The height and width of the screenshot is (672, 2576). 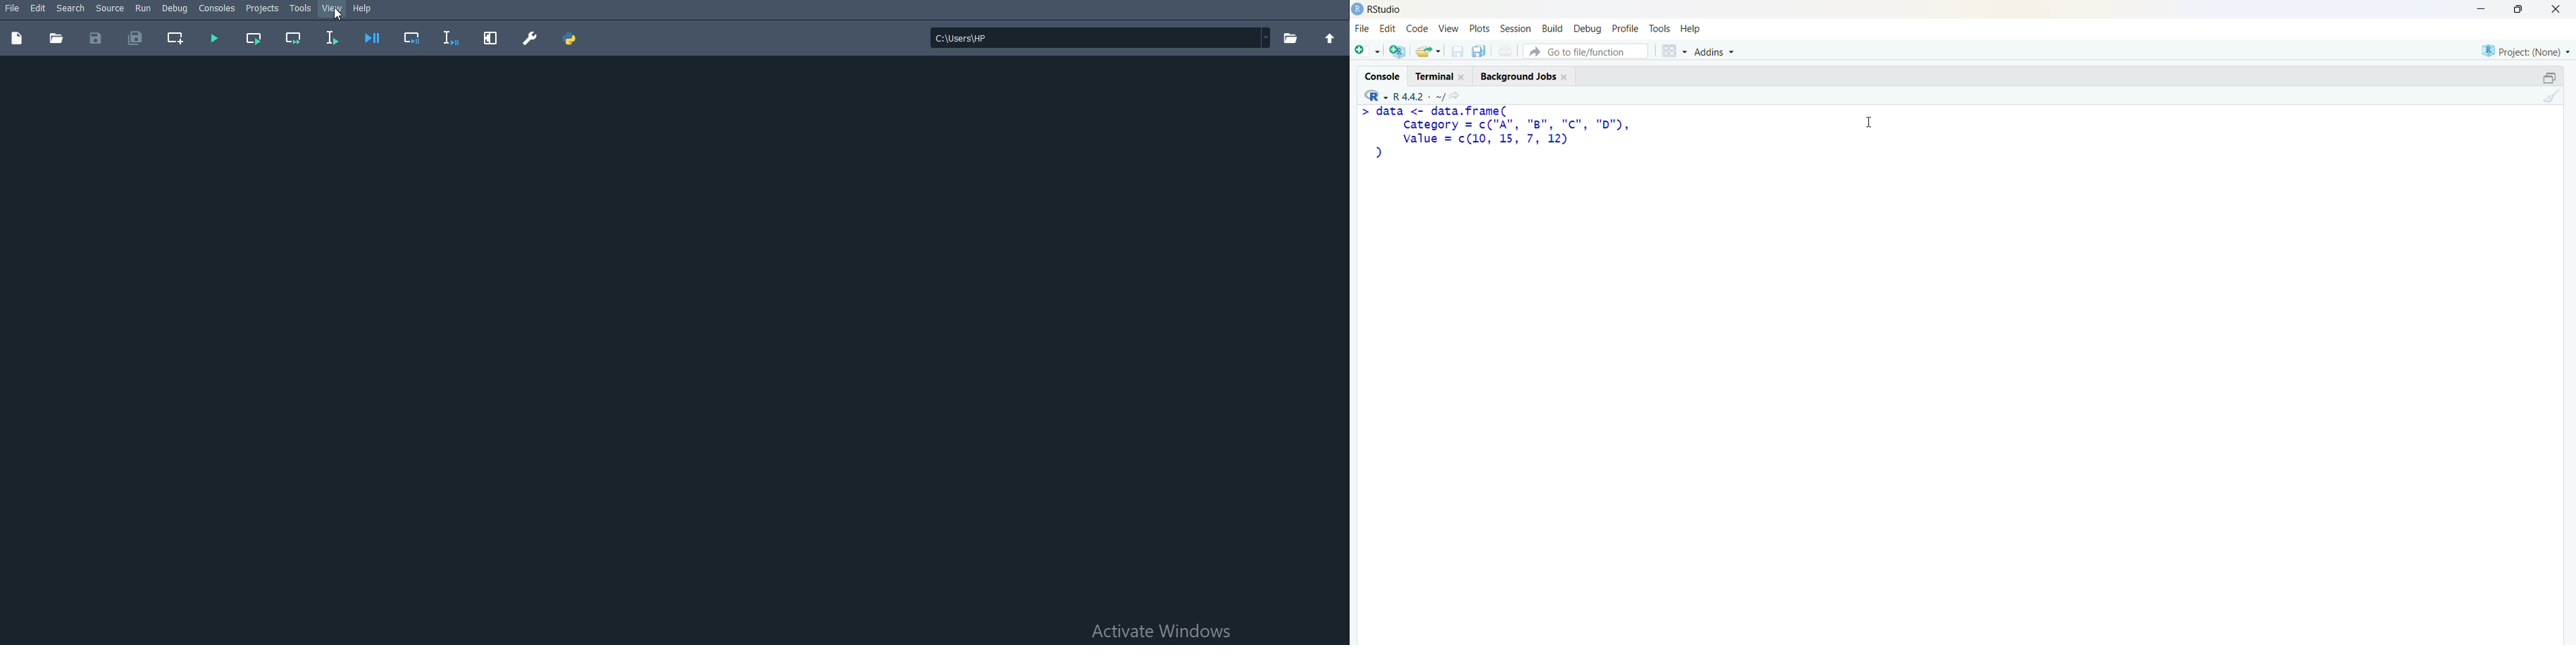 What do you see at coordinates (110, 7) in the screenshot?
I see `Source` at bounding box center [110, 7].